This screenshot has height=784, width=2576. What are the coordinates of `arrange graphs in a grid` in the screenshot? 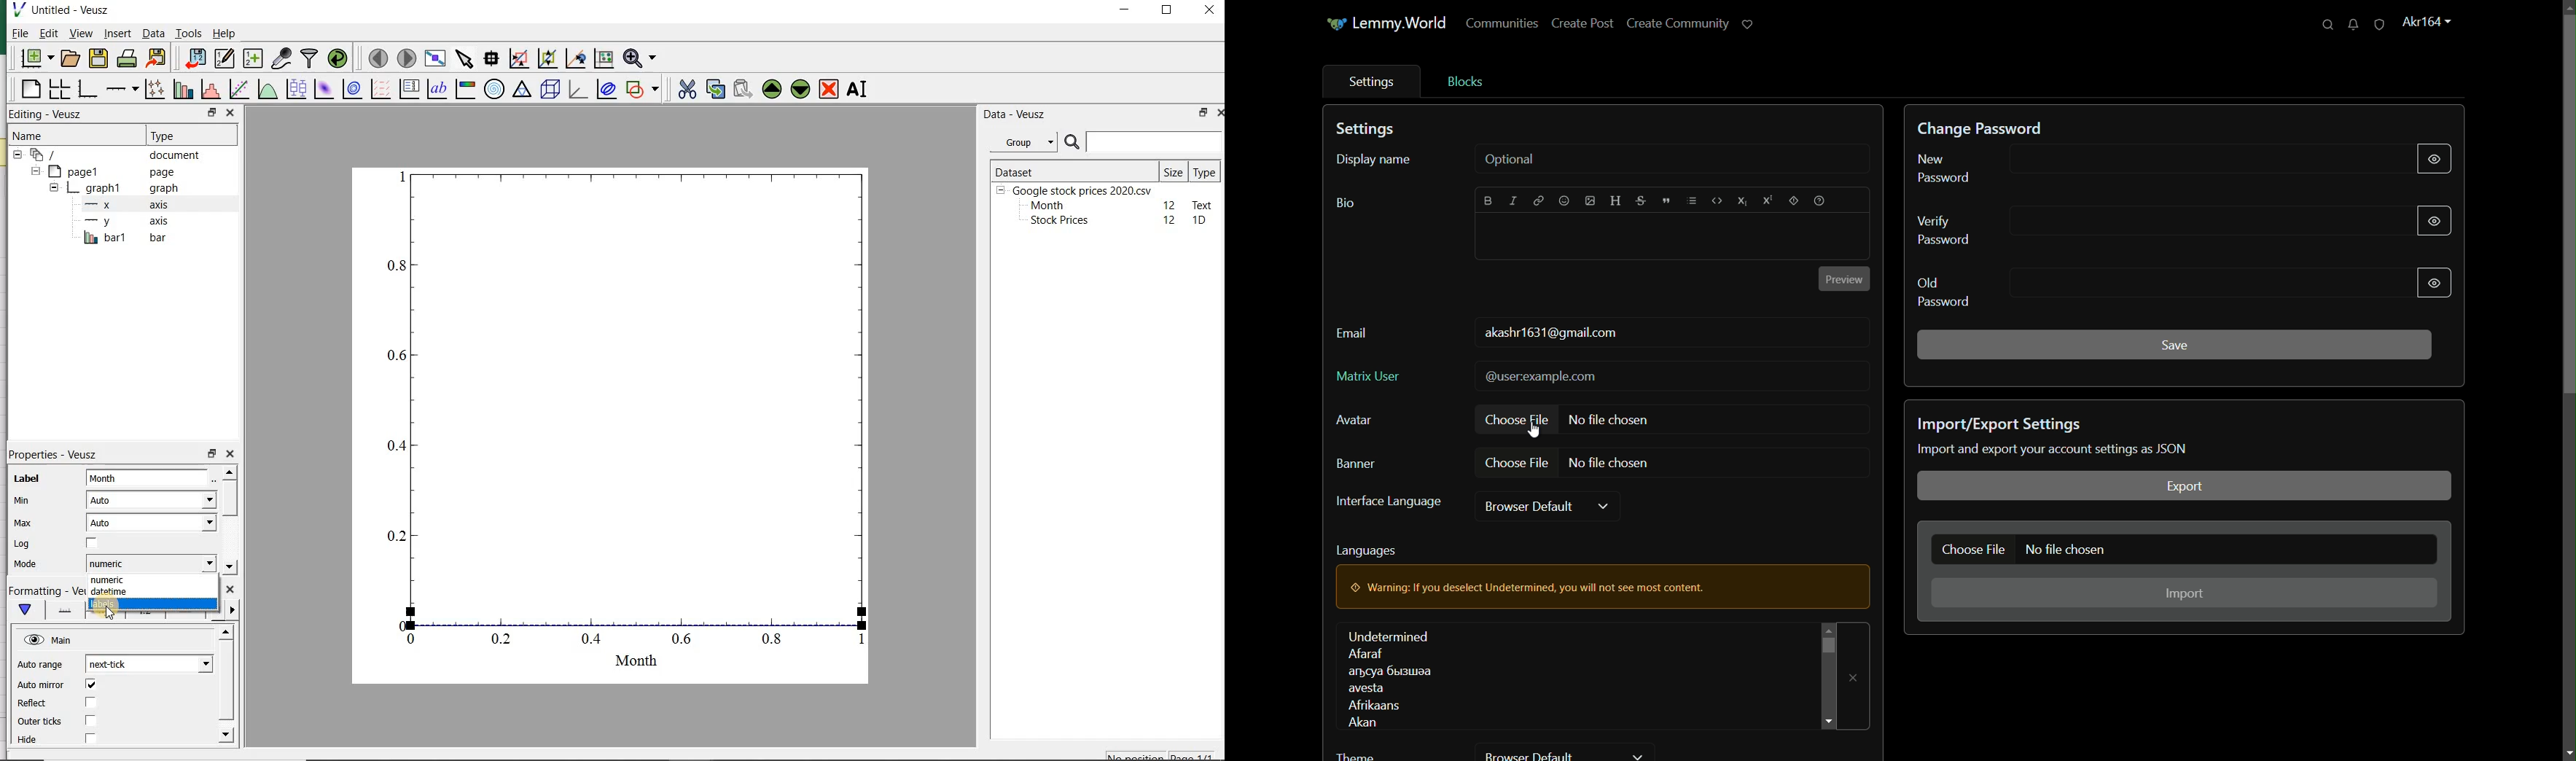 It's located at (58, 90).